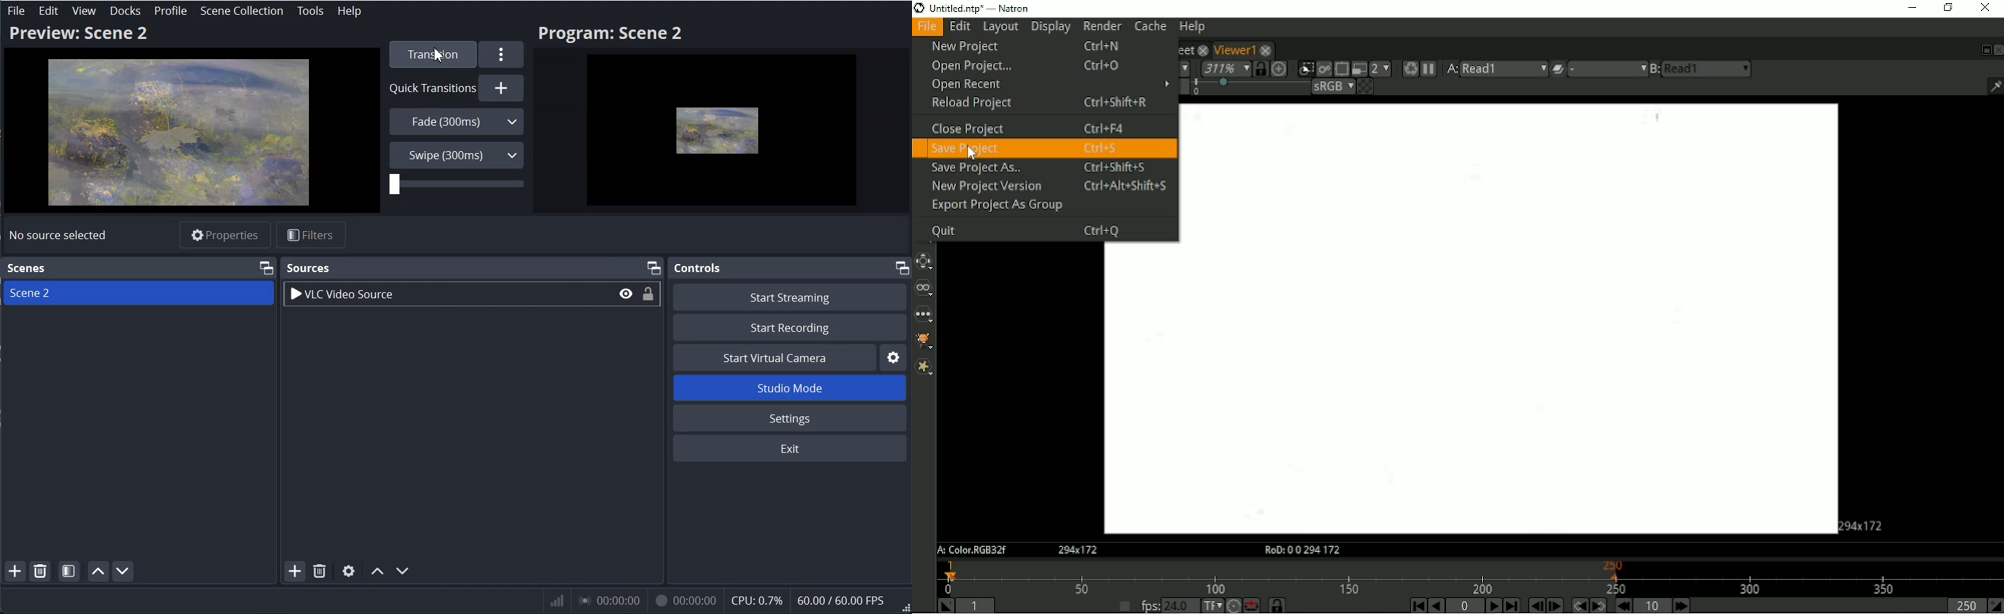 This screenshot has width=2016, height=616. I want to click on Preview scene 2 , so click(722, 118).